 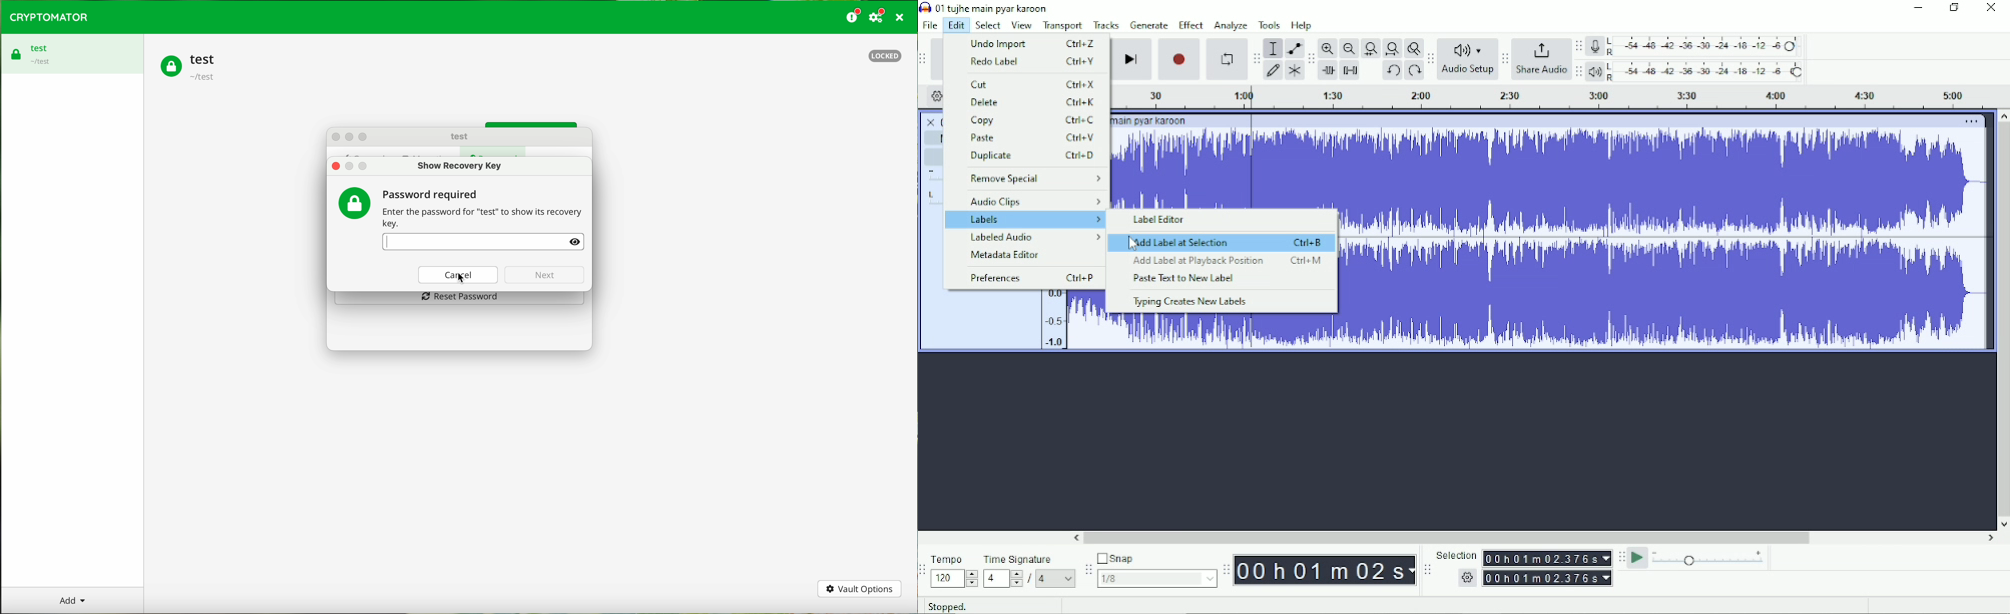 What do you see at coordinates (1352, 71) in the screenshot?
I see `Silence audio selection` at bounding box center [1352, 71].